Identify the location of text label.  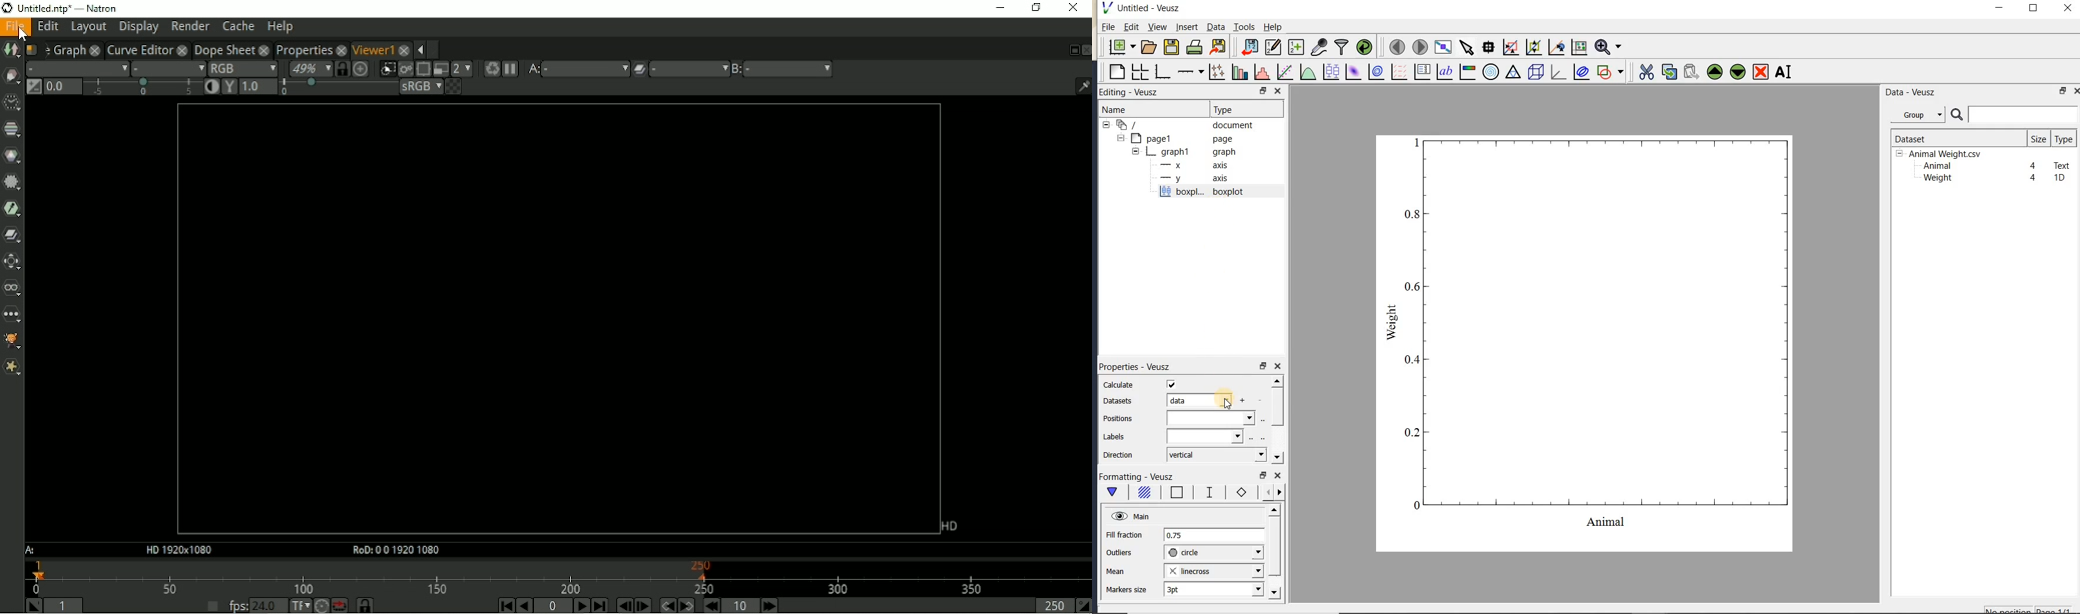
(1444, 73).